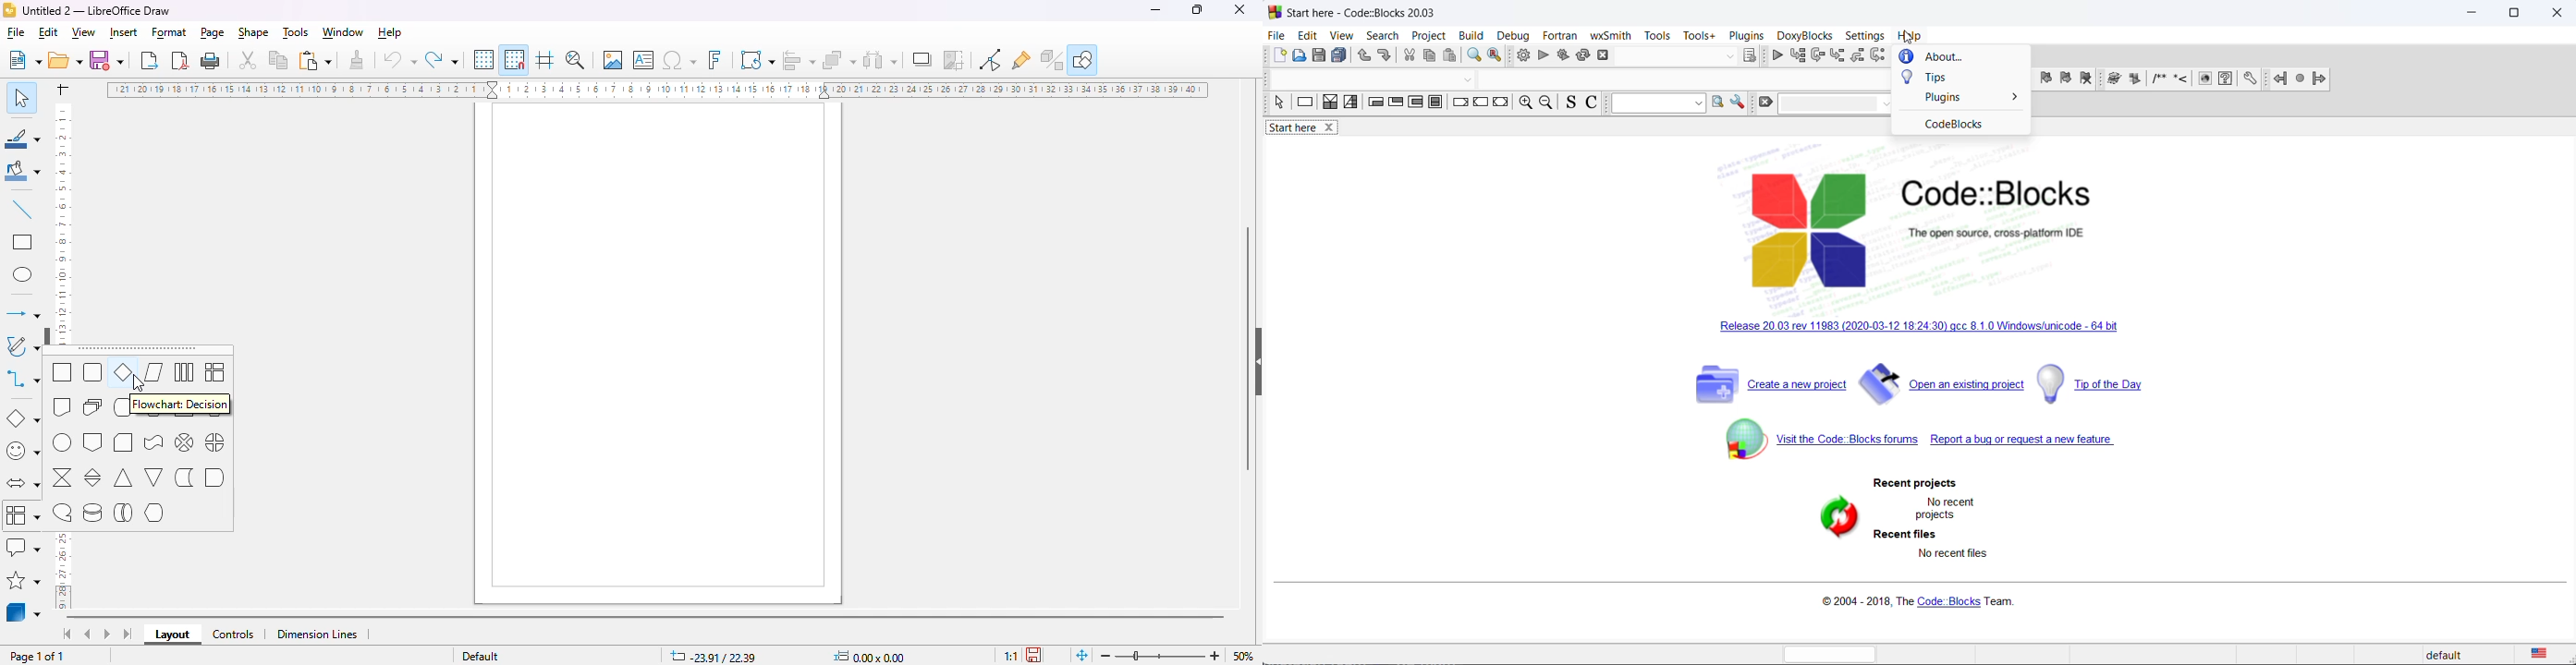 The width and height of the screenshot is (2576, 672). Describe the element at coordinates (1562, 56) in the screenshot. I see `build and run` at that location.